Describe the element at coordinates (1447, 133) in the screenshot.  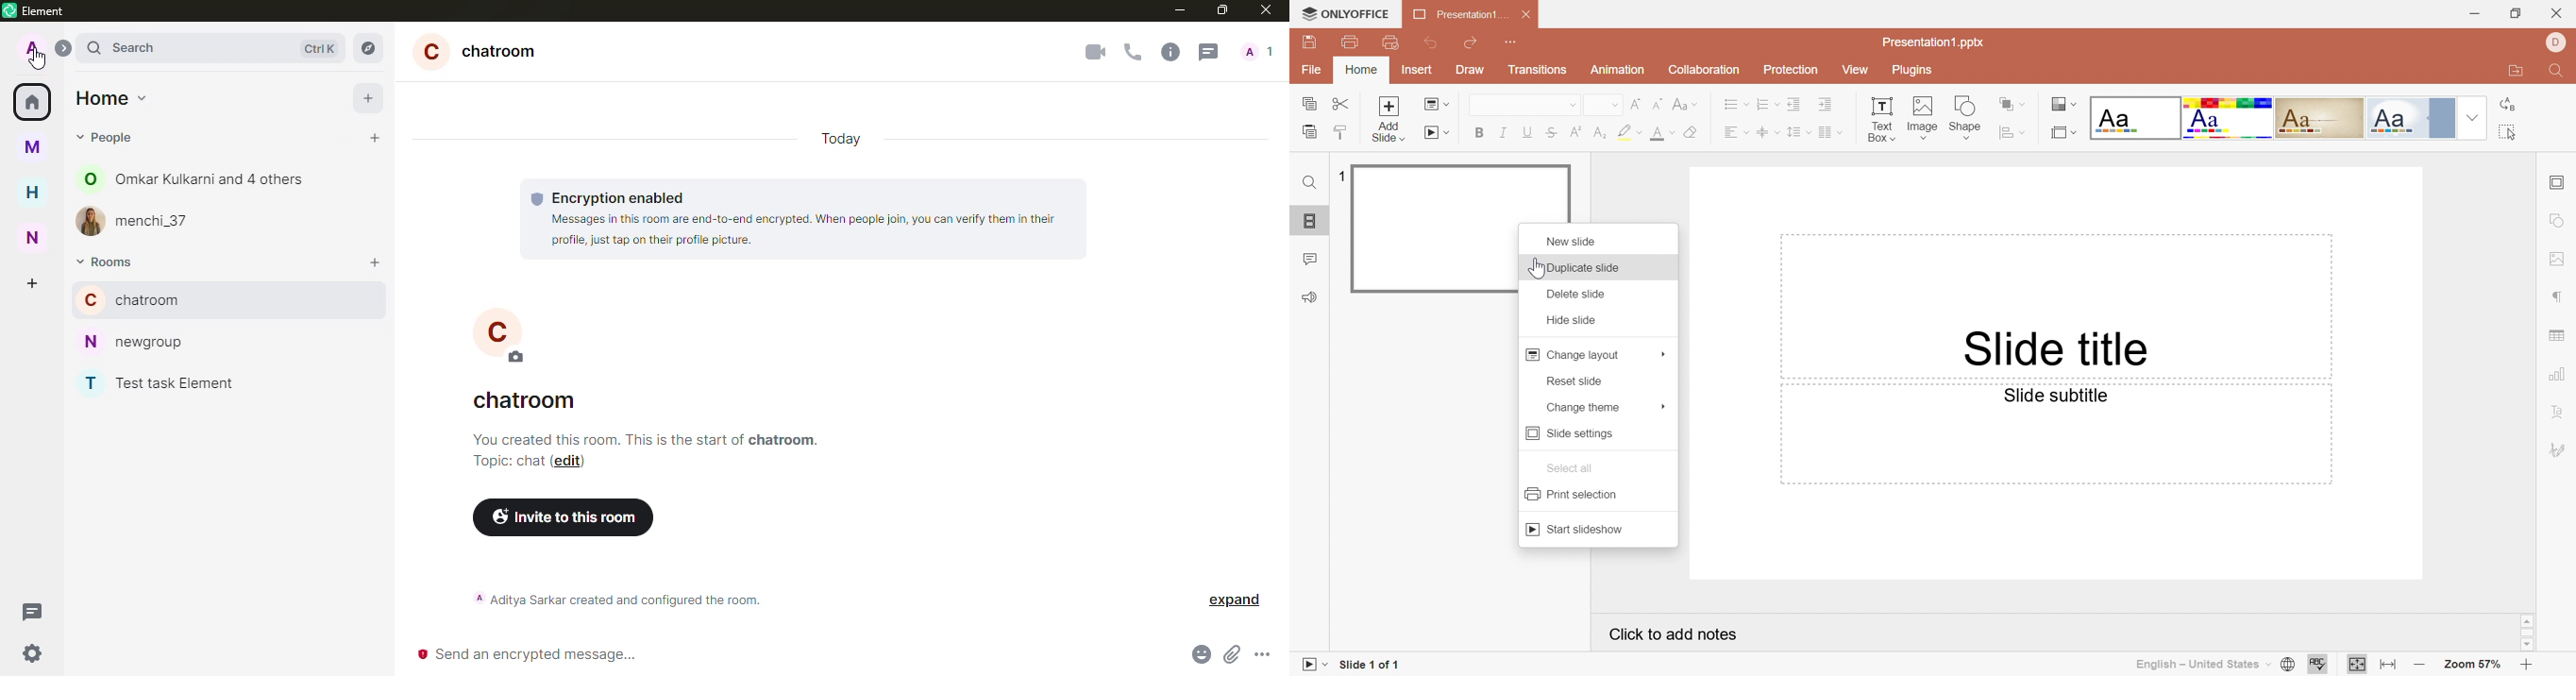
I see `Drop Down` at that location.